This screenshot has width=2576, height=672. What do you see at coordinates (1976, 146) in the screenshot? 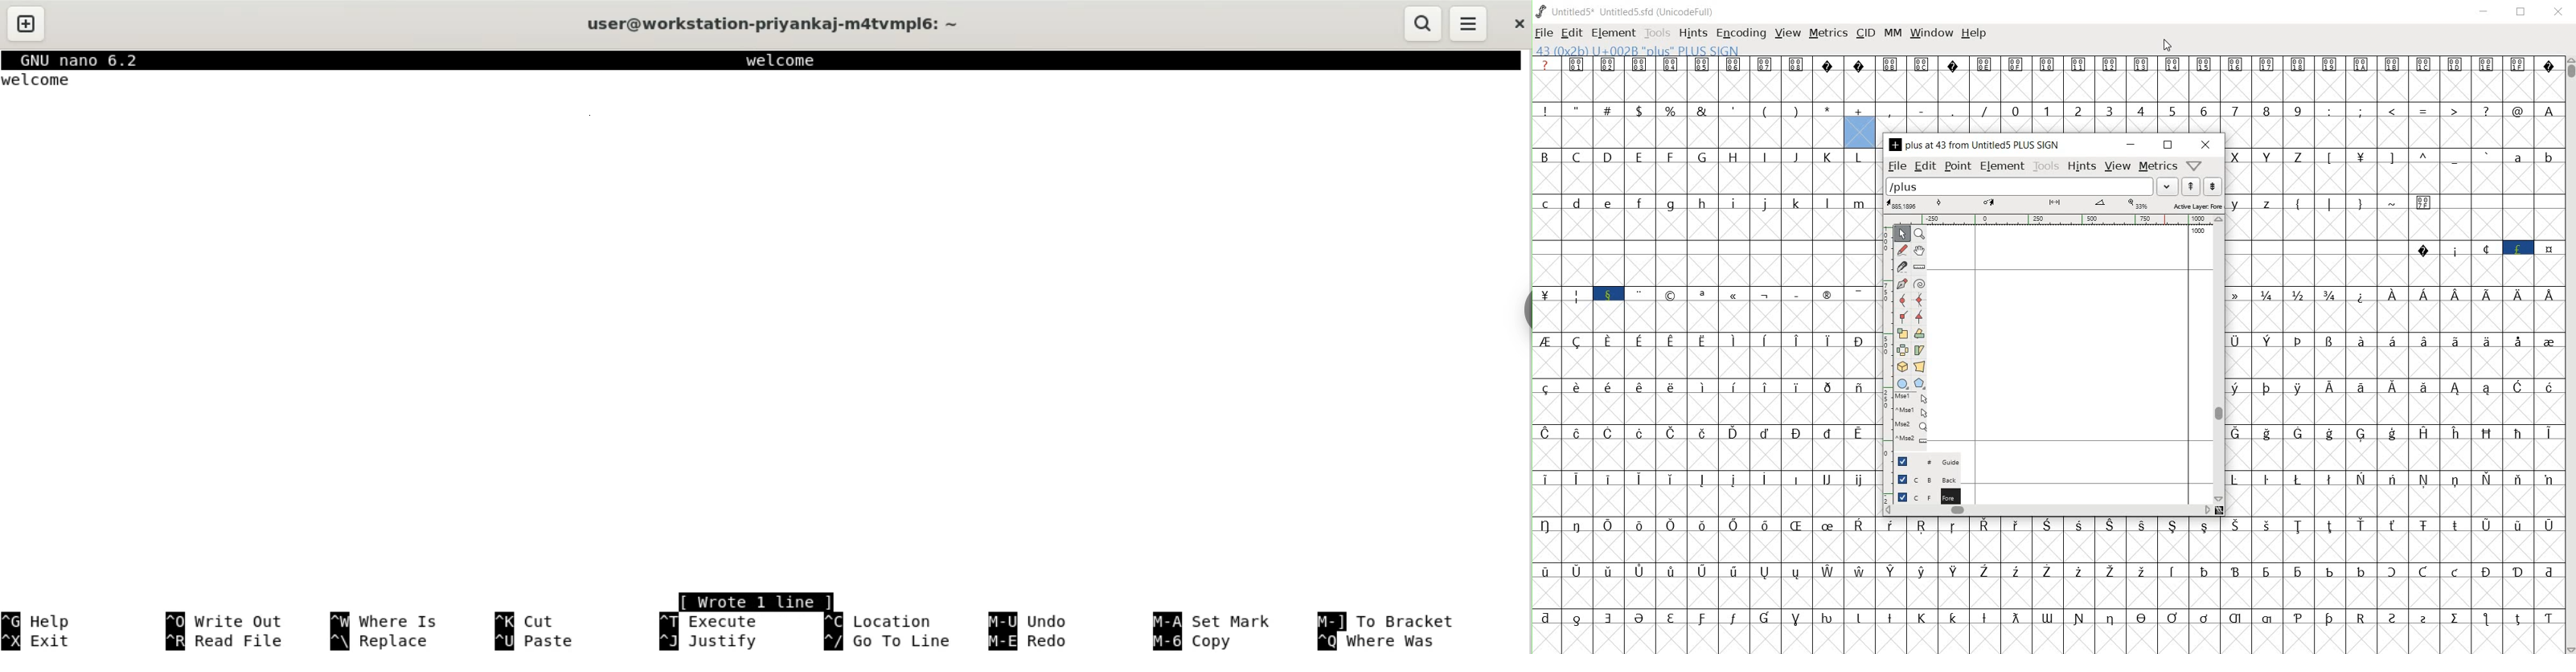
I see `PLUS AT 43 FROM UNTITLED5 PLUS SIGN` at bounding box center [1976, 146].